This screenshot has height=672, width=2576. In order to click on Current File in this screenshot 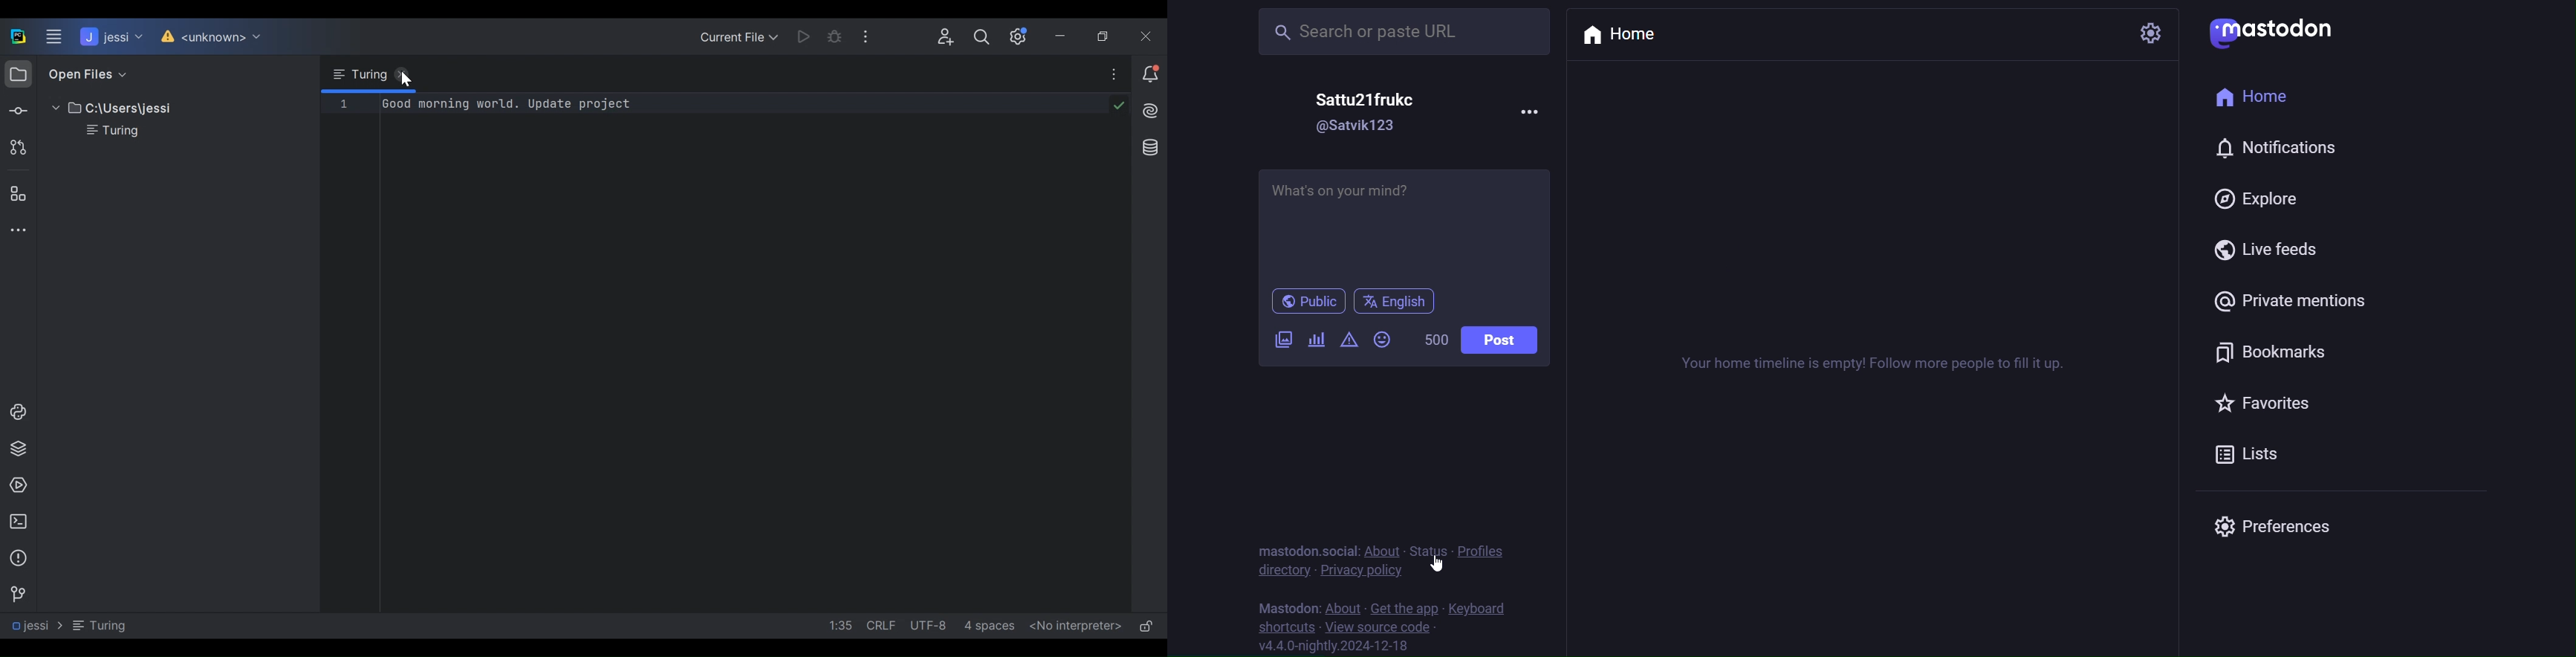, I will do `click(740, 36)`.